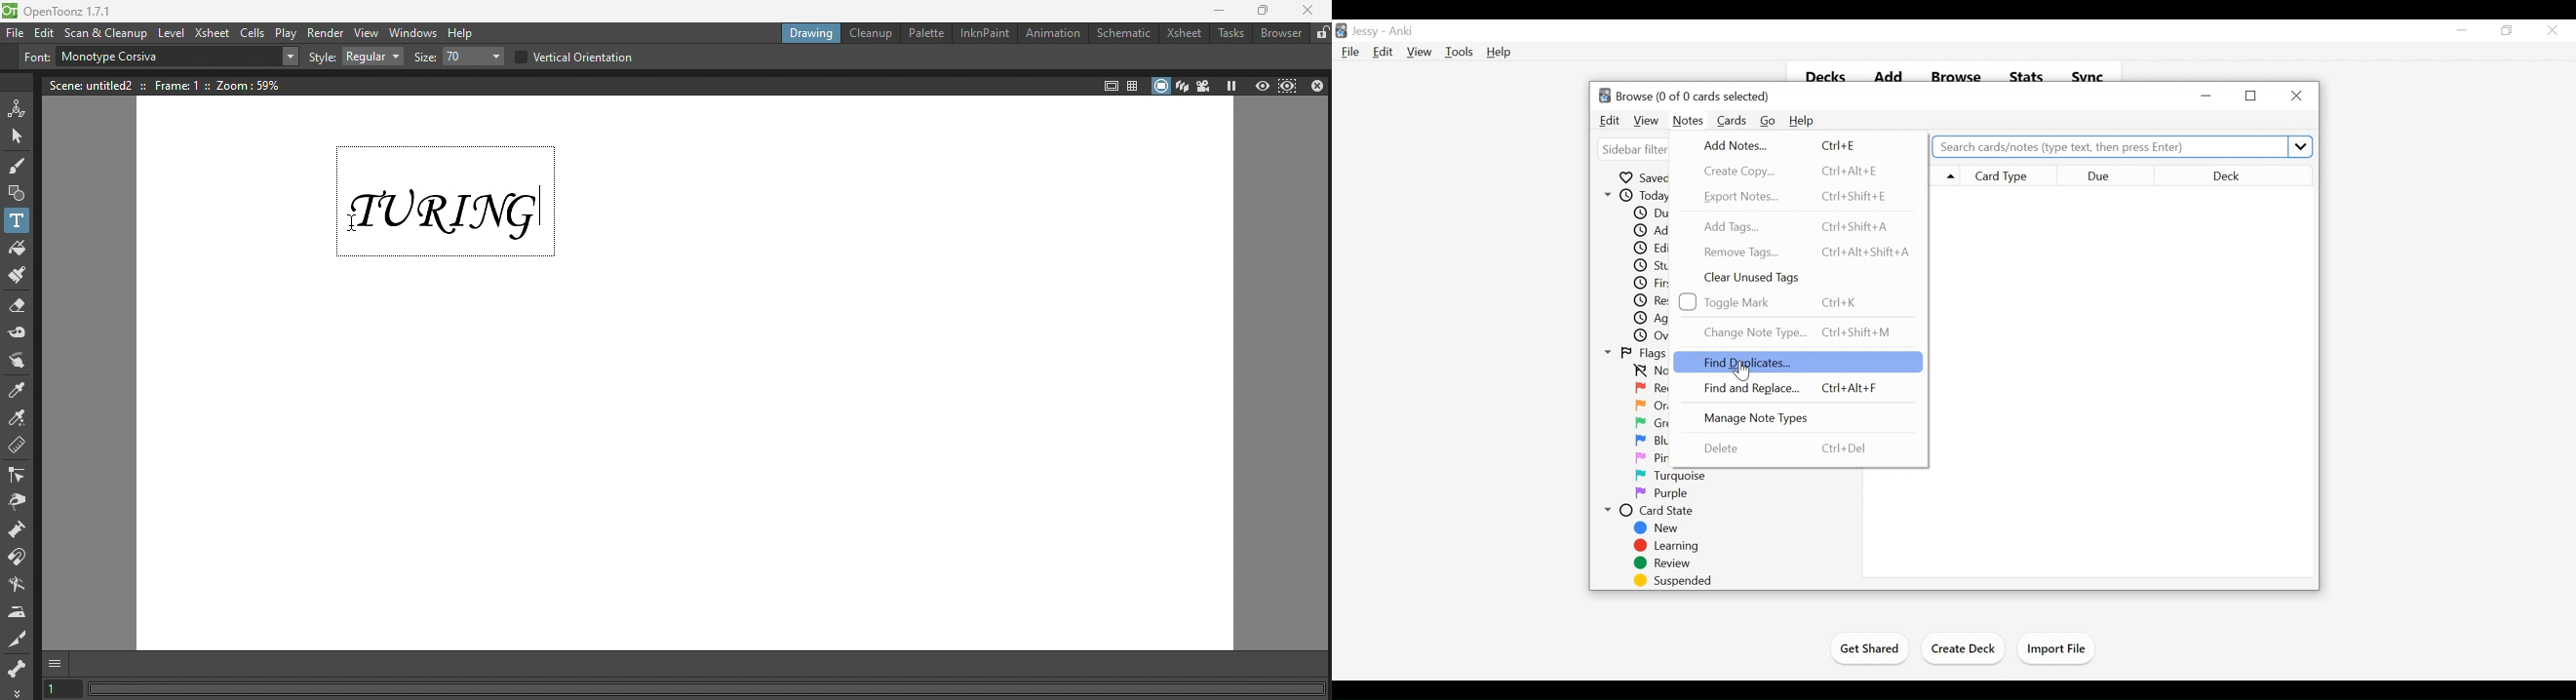 Image resolution: width=2576 pixels, height=700 pixels. What do you see at coordinates (1458, 52) in the screenshot?
I see `Tools` at bounding box center [1458, 52].